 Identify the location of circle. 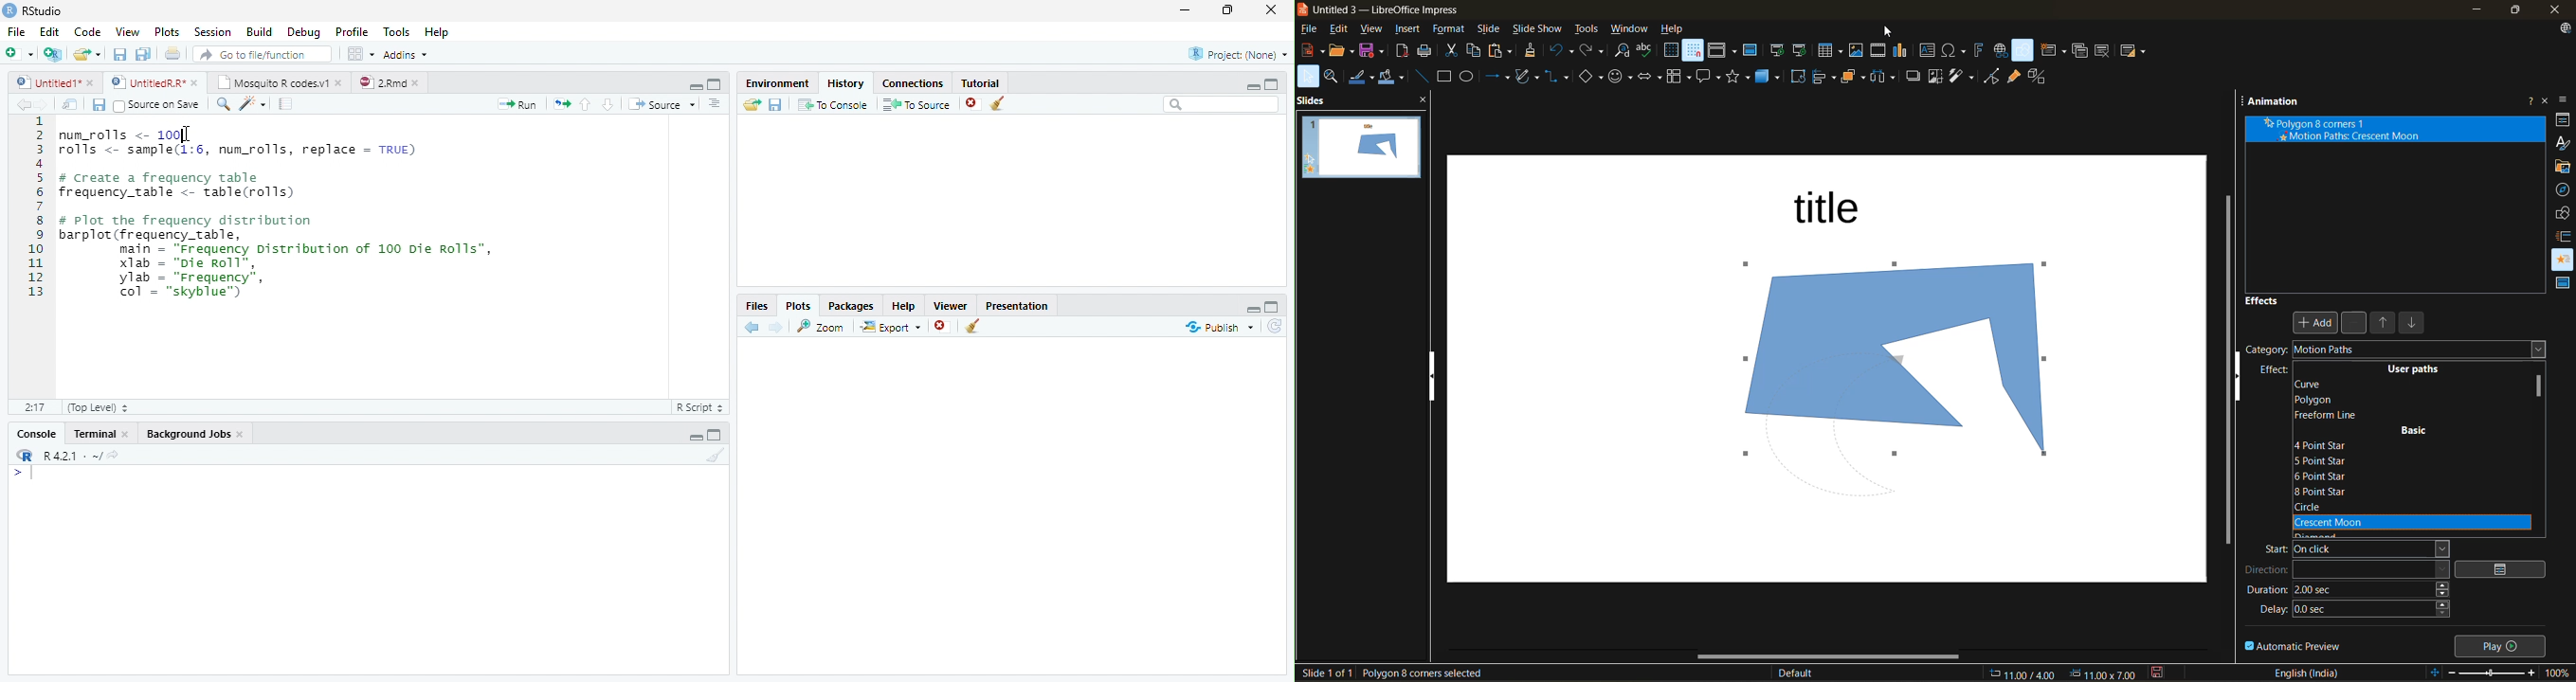
(2320, 506).